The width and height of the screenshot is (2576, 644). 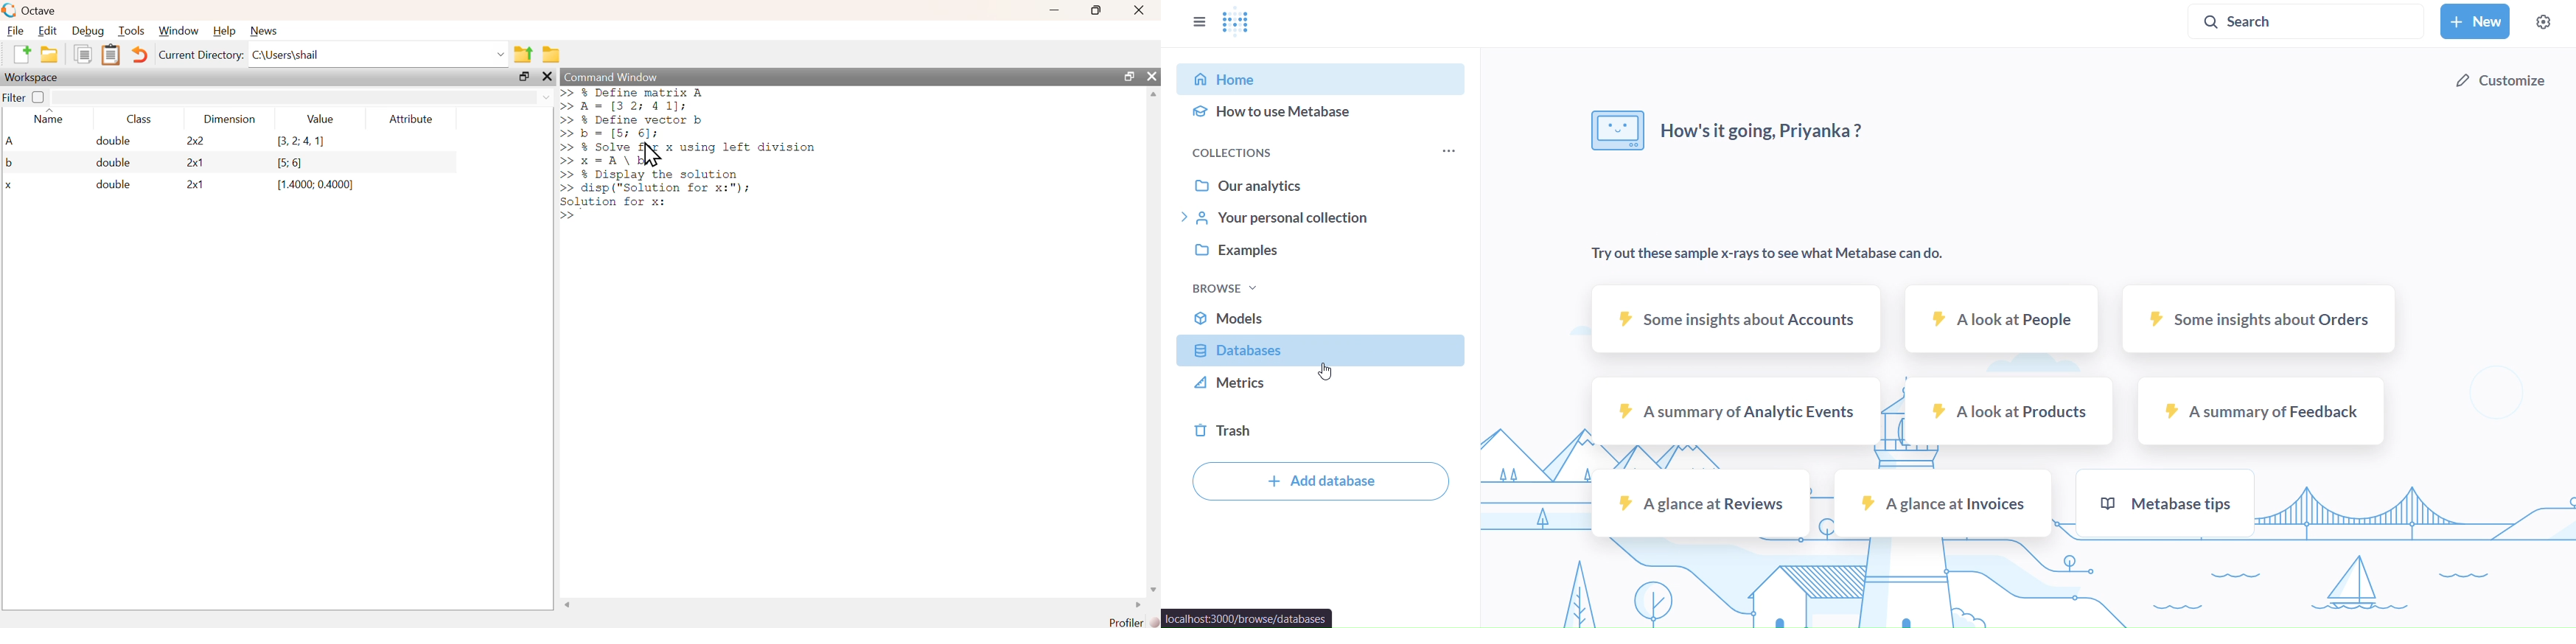 I want to click on some insights about orders, so click(x=2260, y=317).